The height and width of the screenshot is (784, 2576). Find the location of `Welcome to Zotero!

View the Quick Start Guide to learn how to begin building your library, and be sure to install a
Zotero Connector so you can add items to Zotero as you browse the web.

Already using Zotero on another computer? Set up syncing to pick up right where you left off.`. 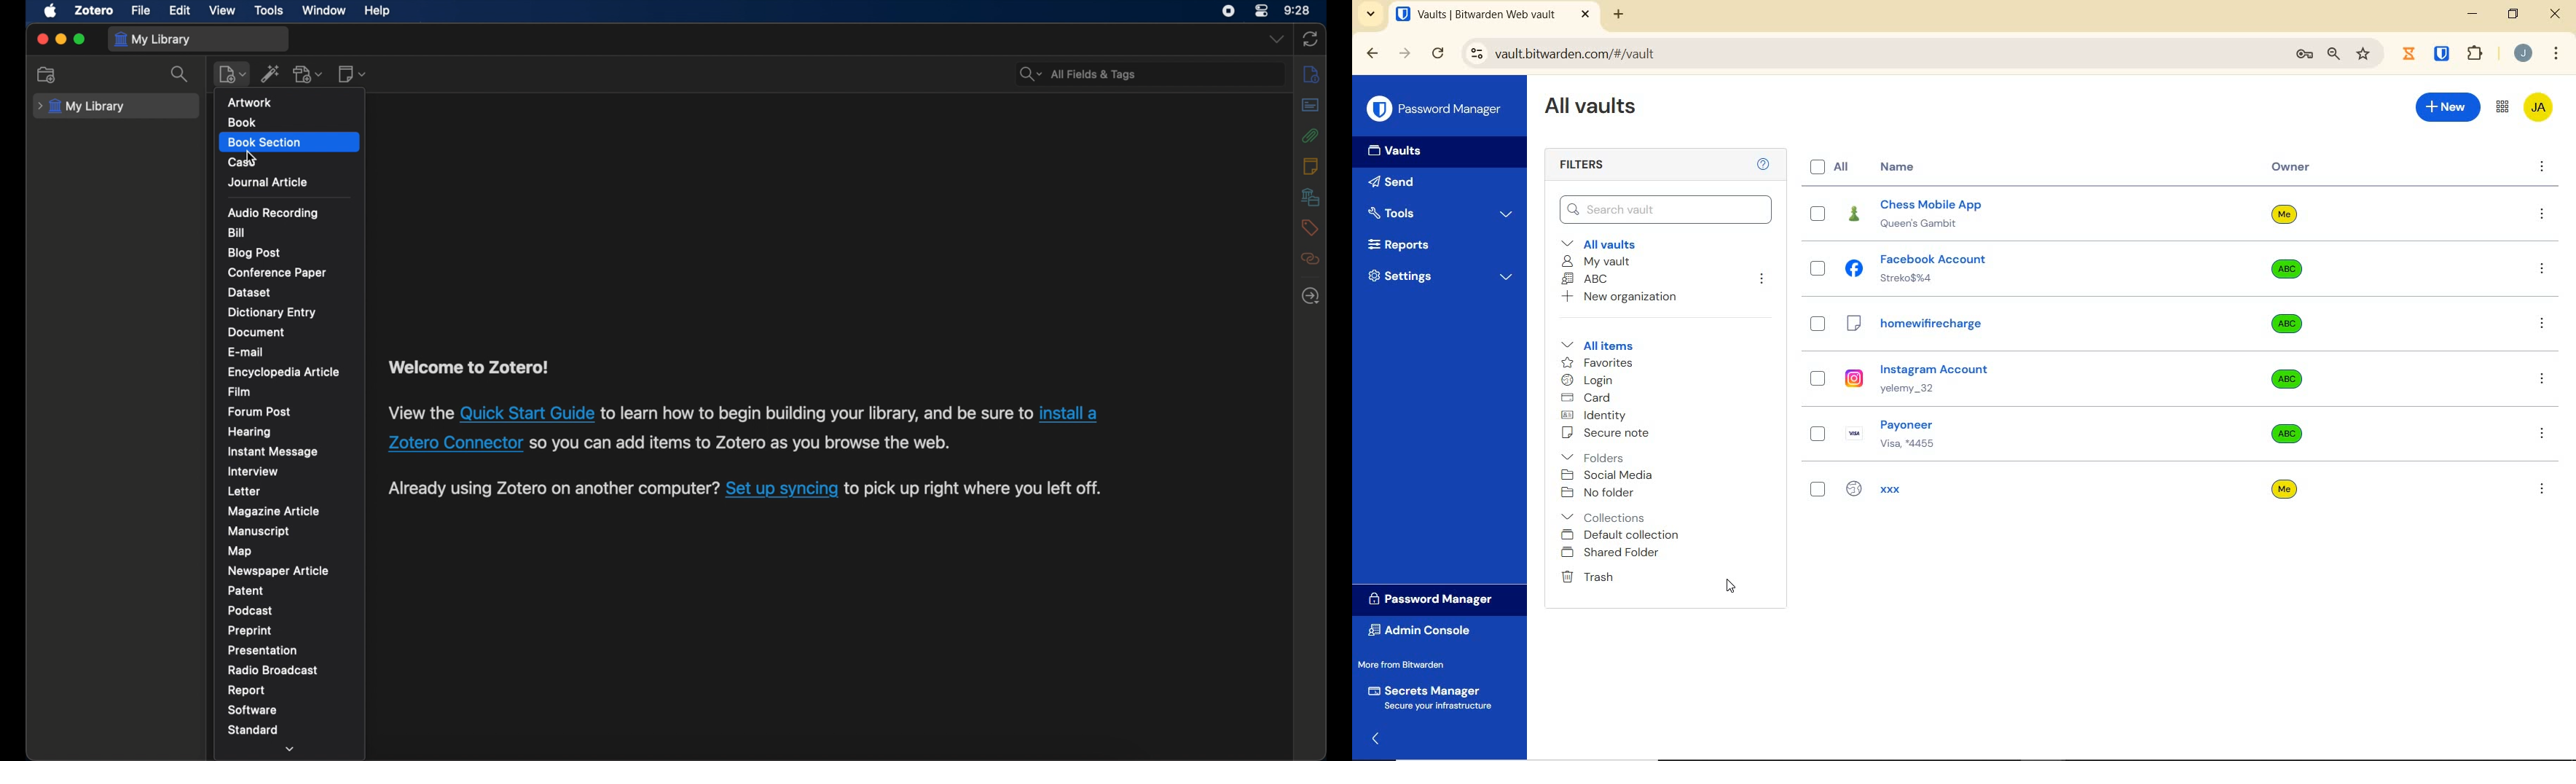

Welcome to Zotero!

View the Quick Start Guide to learn how to begin building your library, and be sure to install a
Zotero Connector so you can add items to Zotero as you browse the web.

Already using Zotero on another computer? Set up syncing to pick up right where you left off. is located at coordinates (759, 431).